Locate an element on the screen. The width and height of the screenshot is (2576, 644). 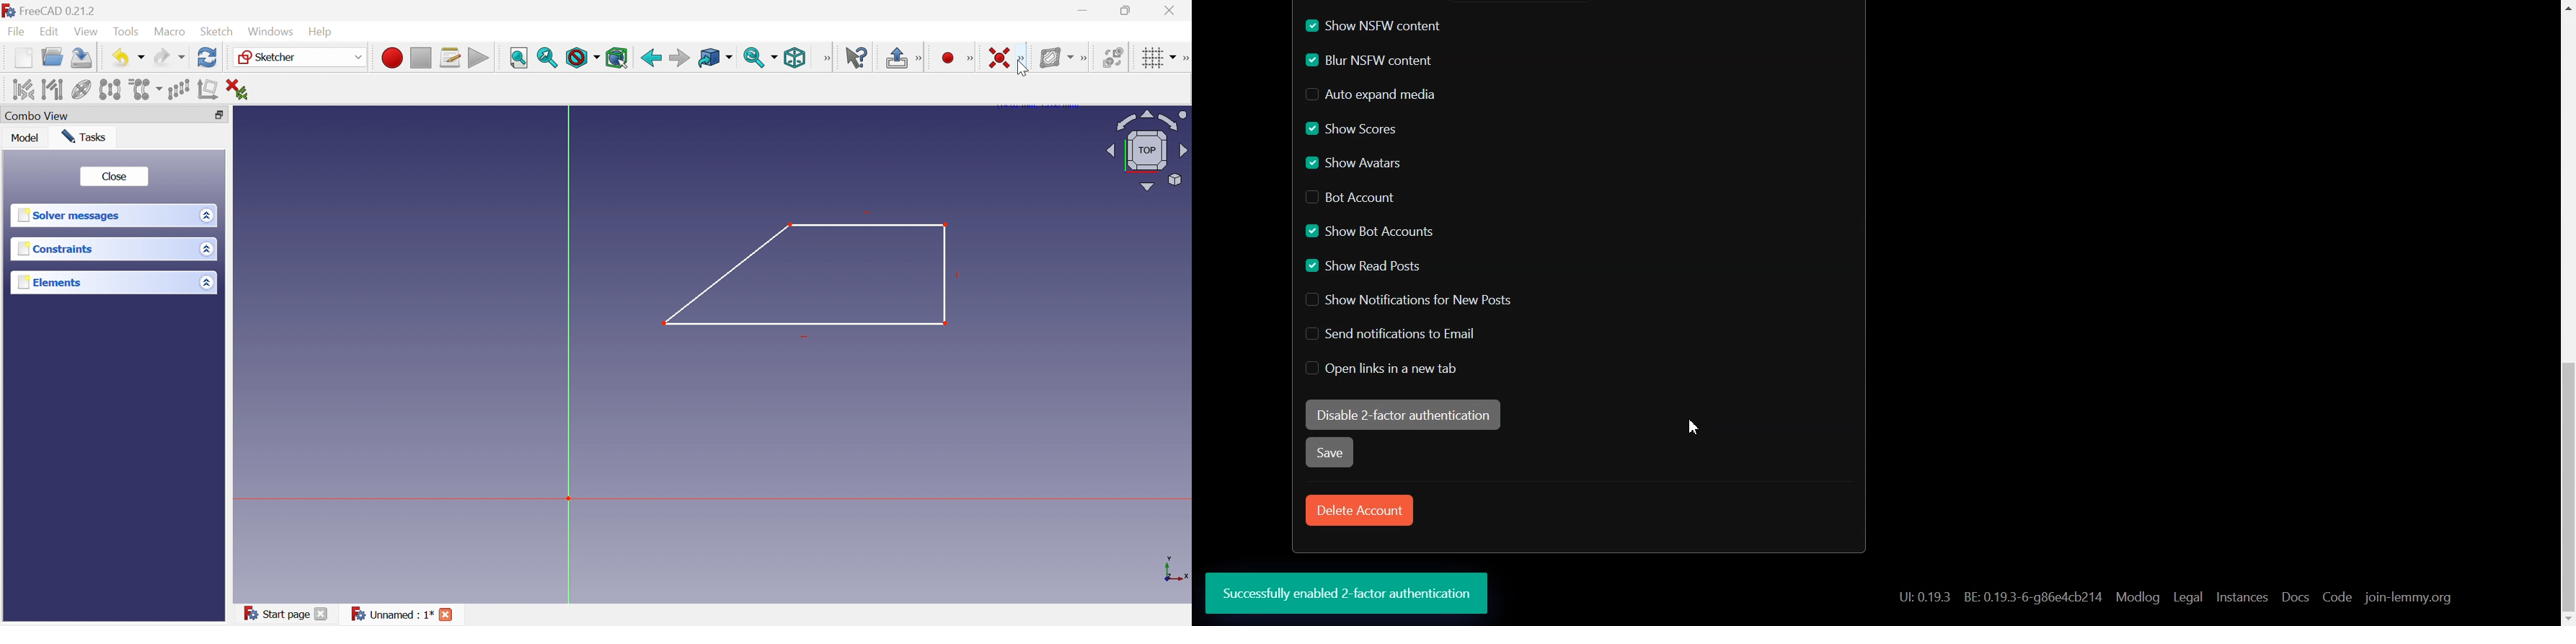
Hyperlink is located at coordinates (1999, 595).